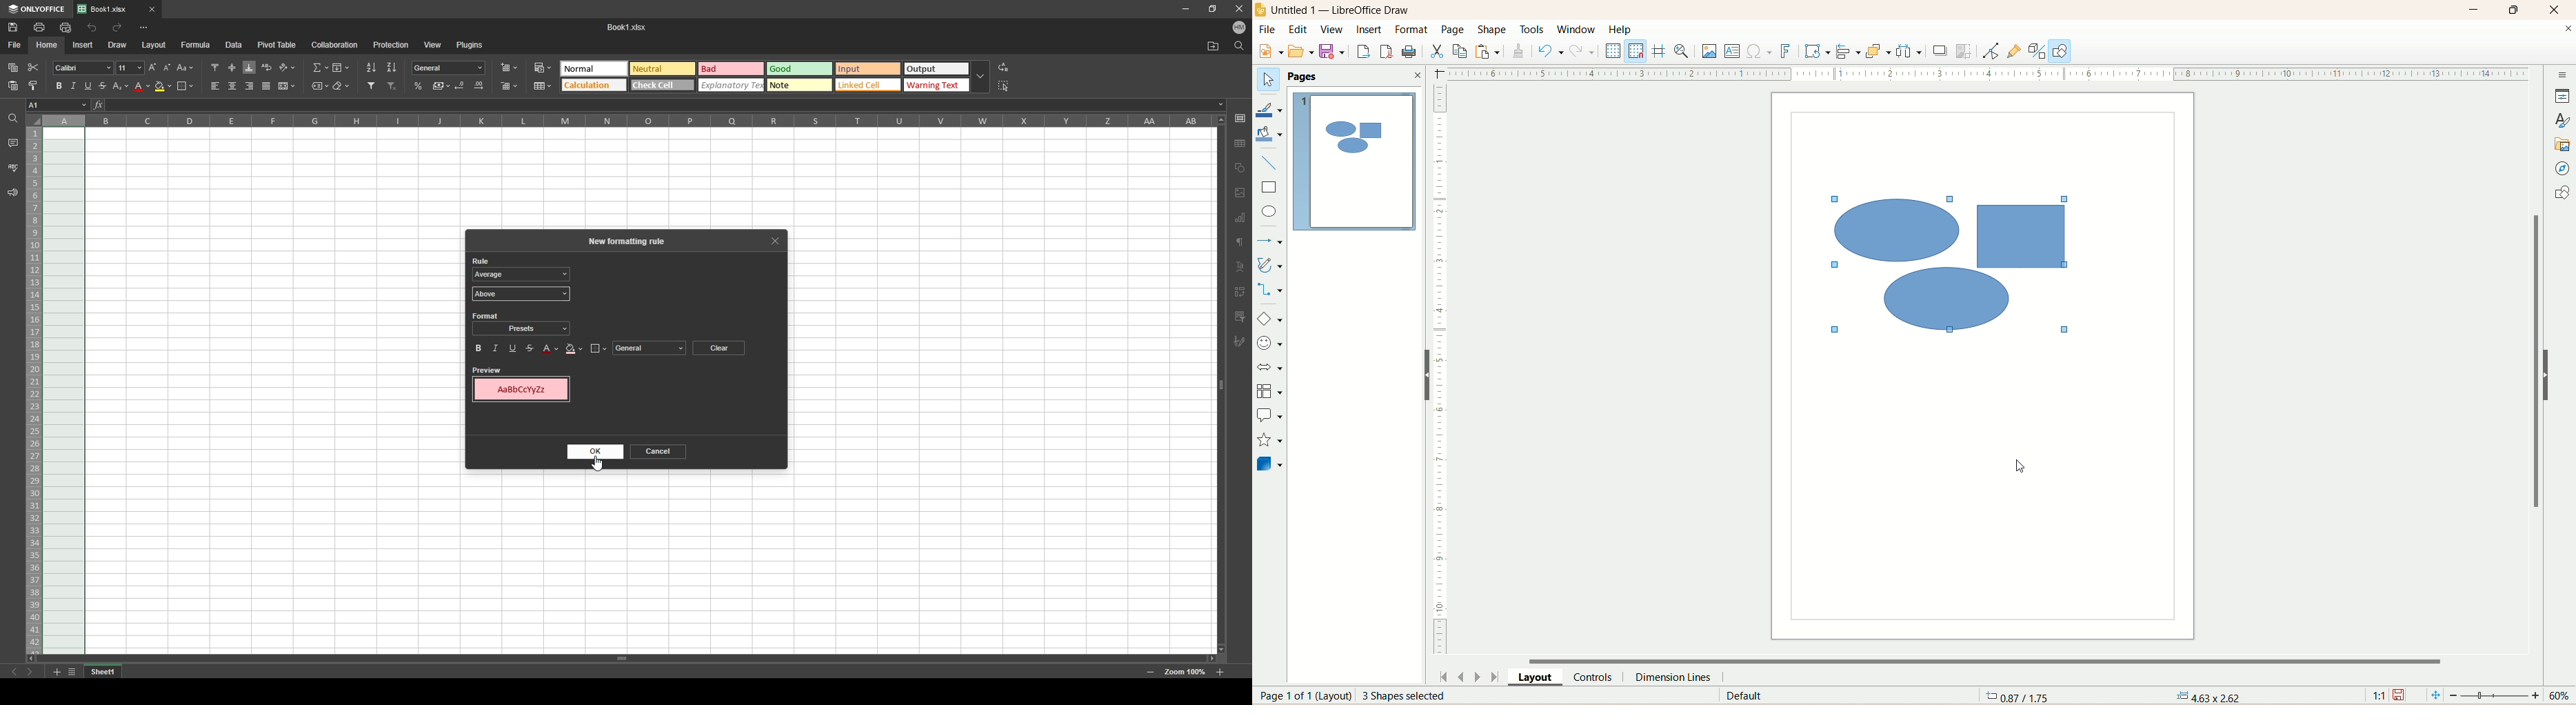 The width and height of the screenshot is (2576, 728). I want to click on clear, so click(718, 347).